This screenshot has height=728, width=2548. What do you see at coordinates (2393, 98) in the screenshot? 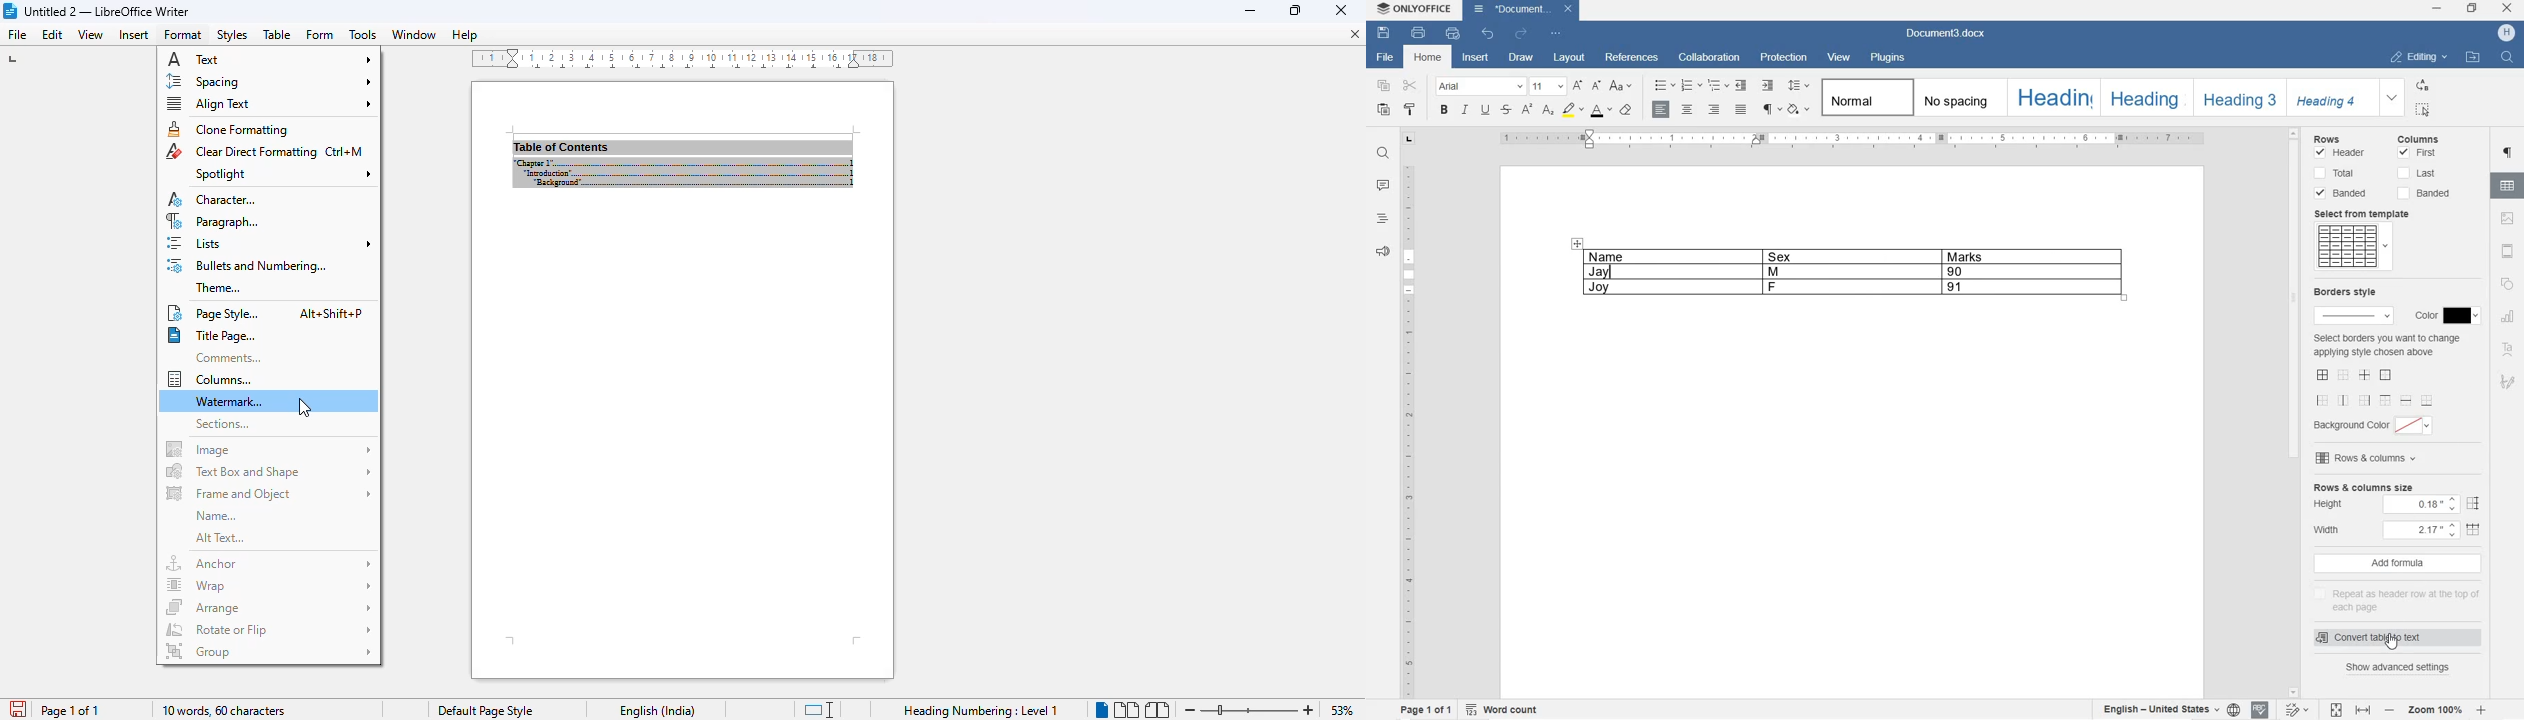
I see `EXPAND FORMATTING STYLE` at bounding box center [2393, 98].